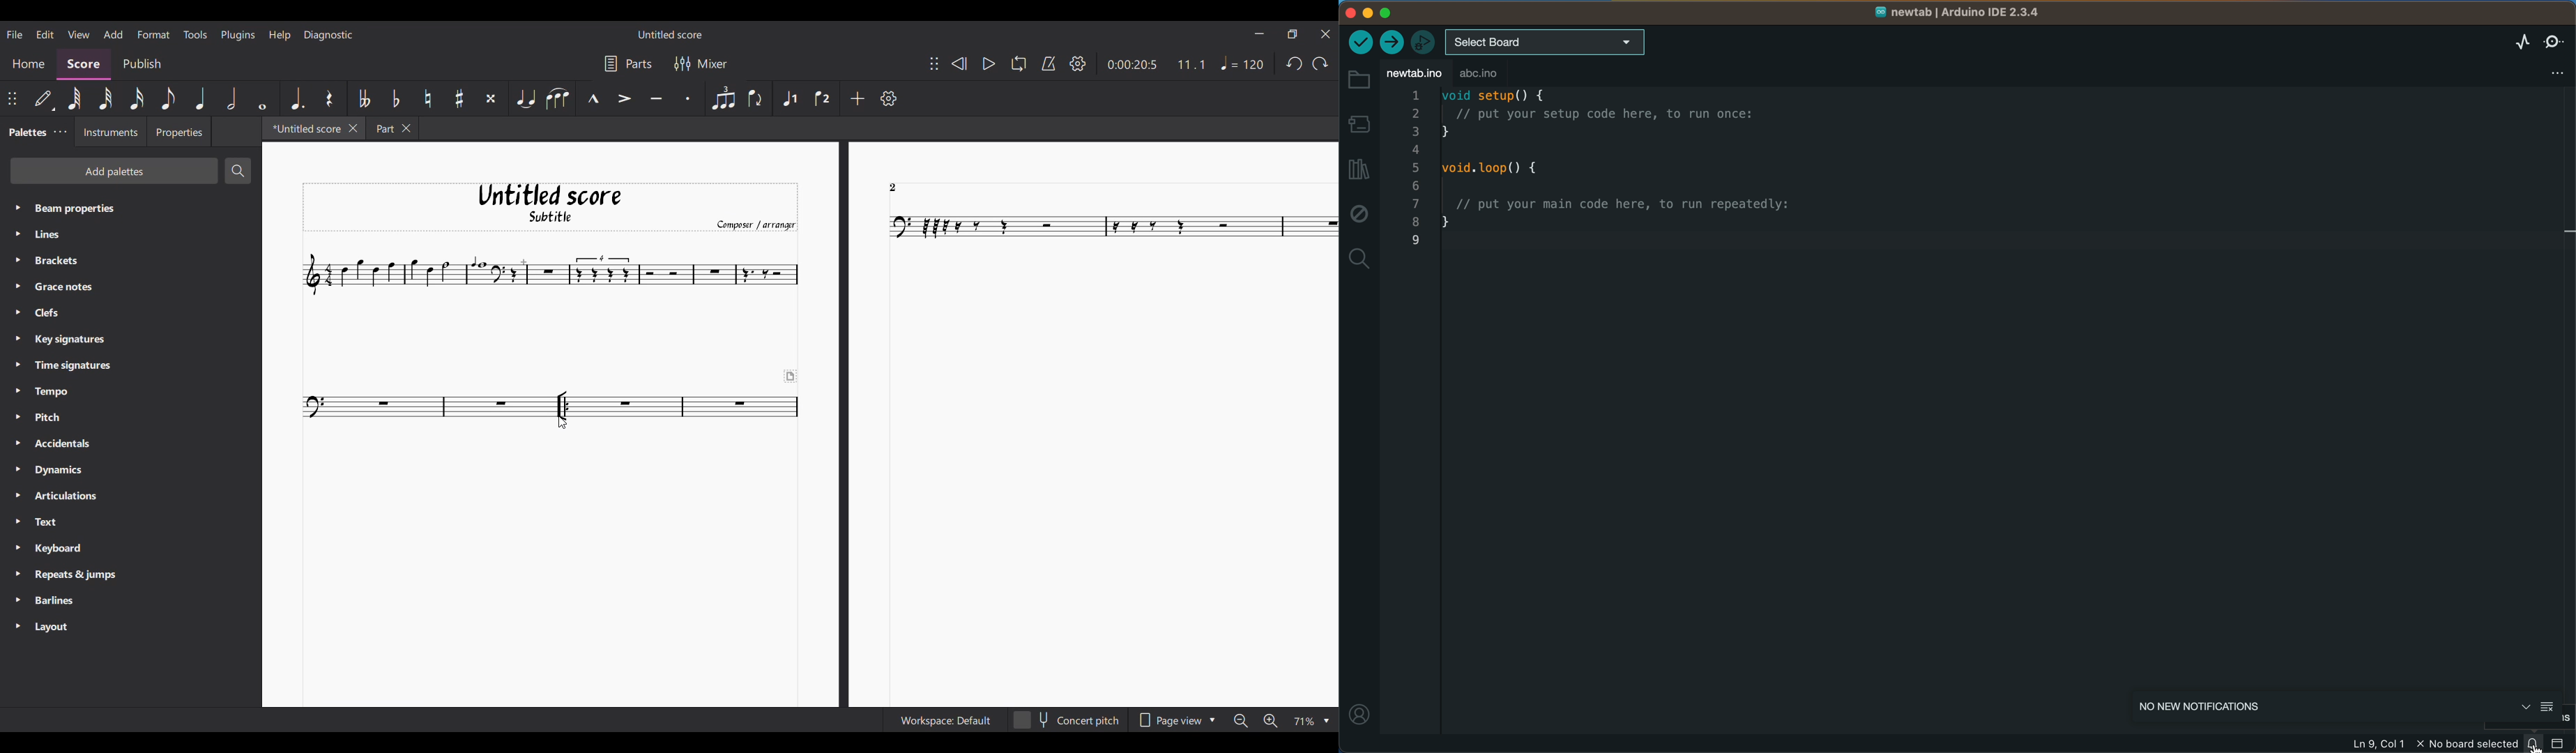  What do you see at coordinates (46, 35) in the screenshot?
I see `Edit menu` at bounding box center [46, 35].